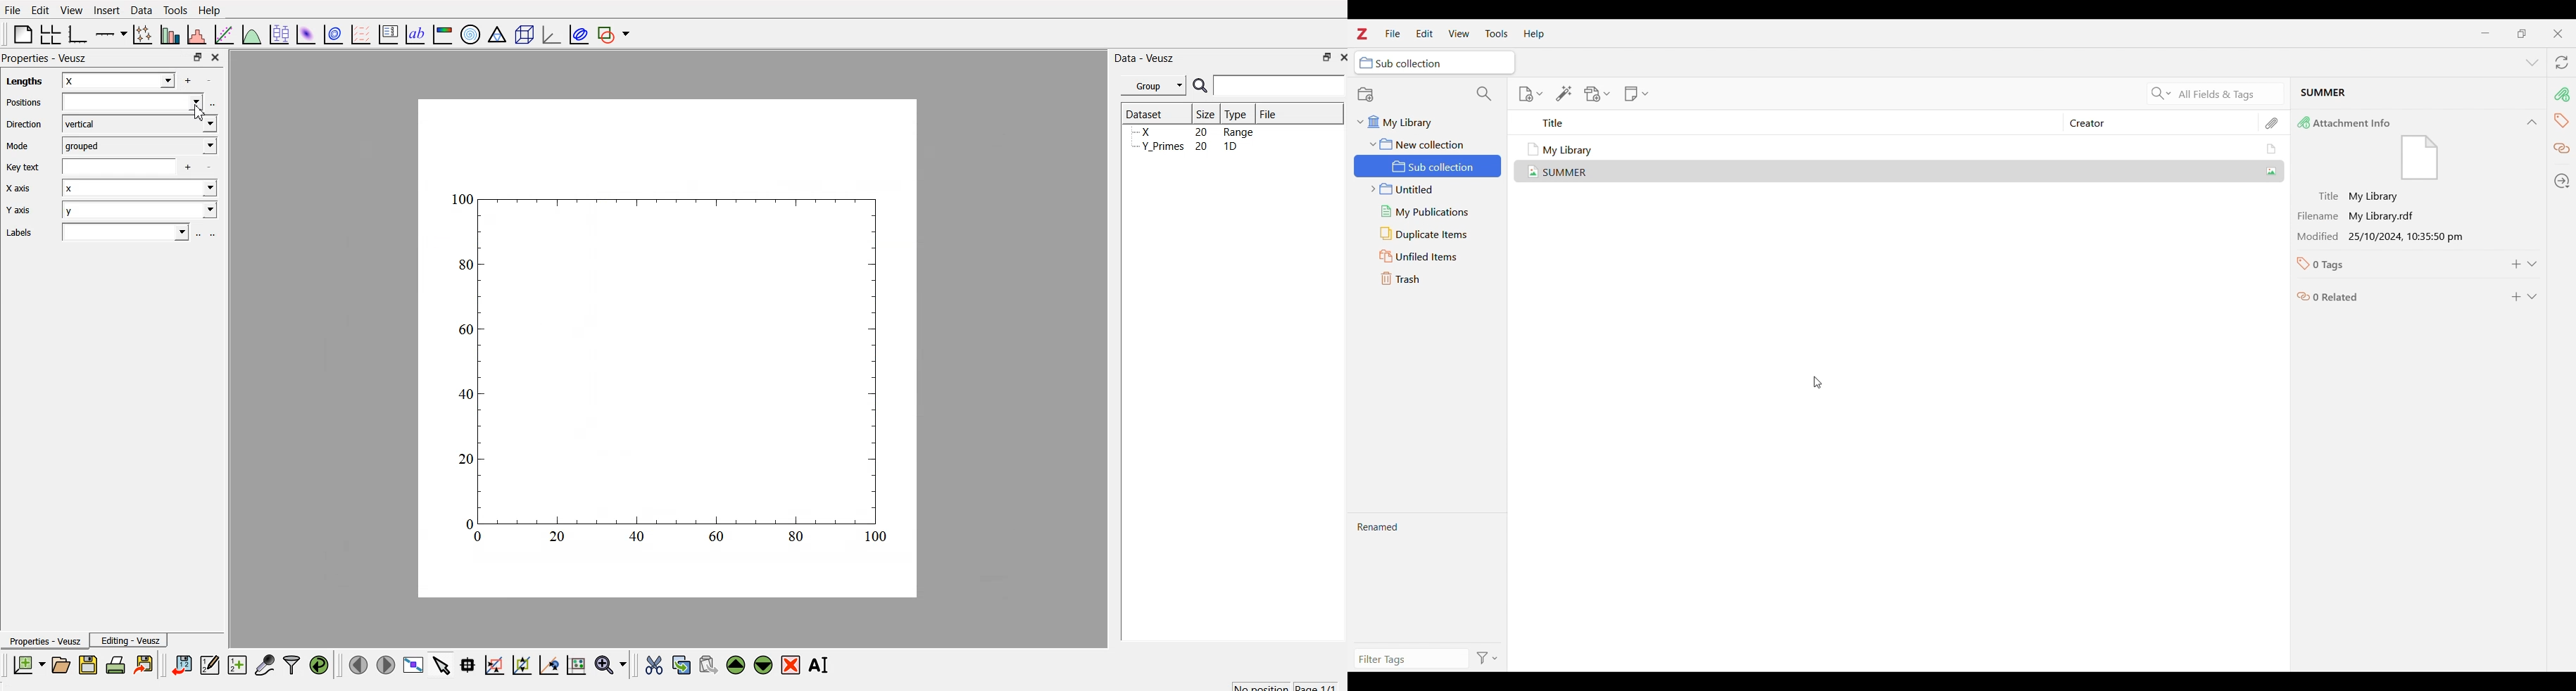  What do you see at coordinates (2155, 123) in the screenshot?
I see `Creator ` at bounding box center [2155, 123].